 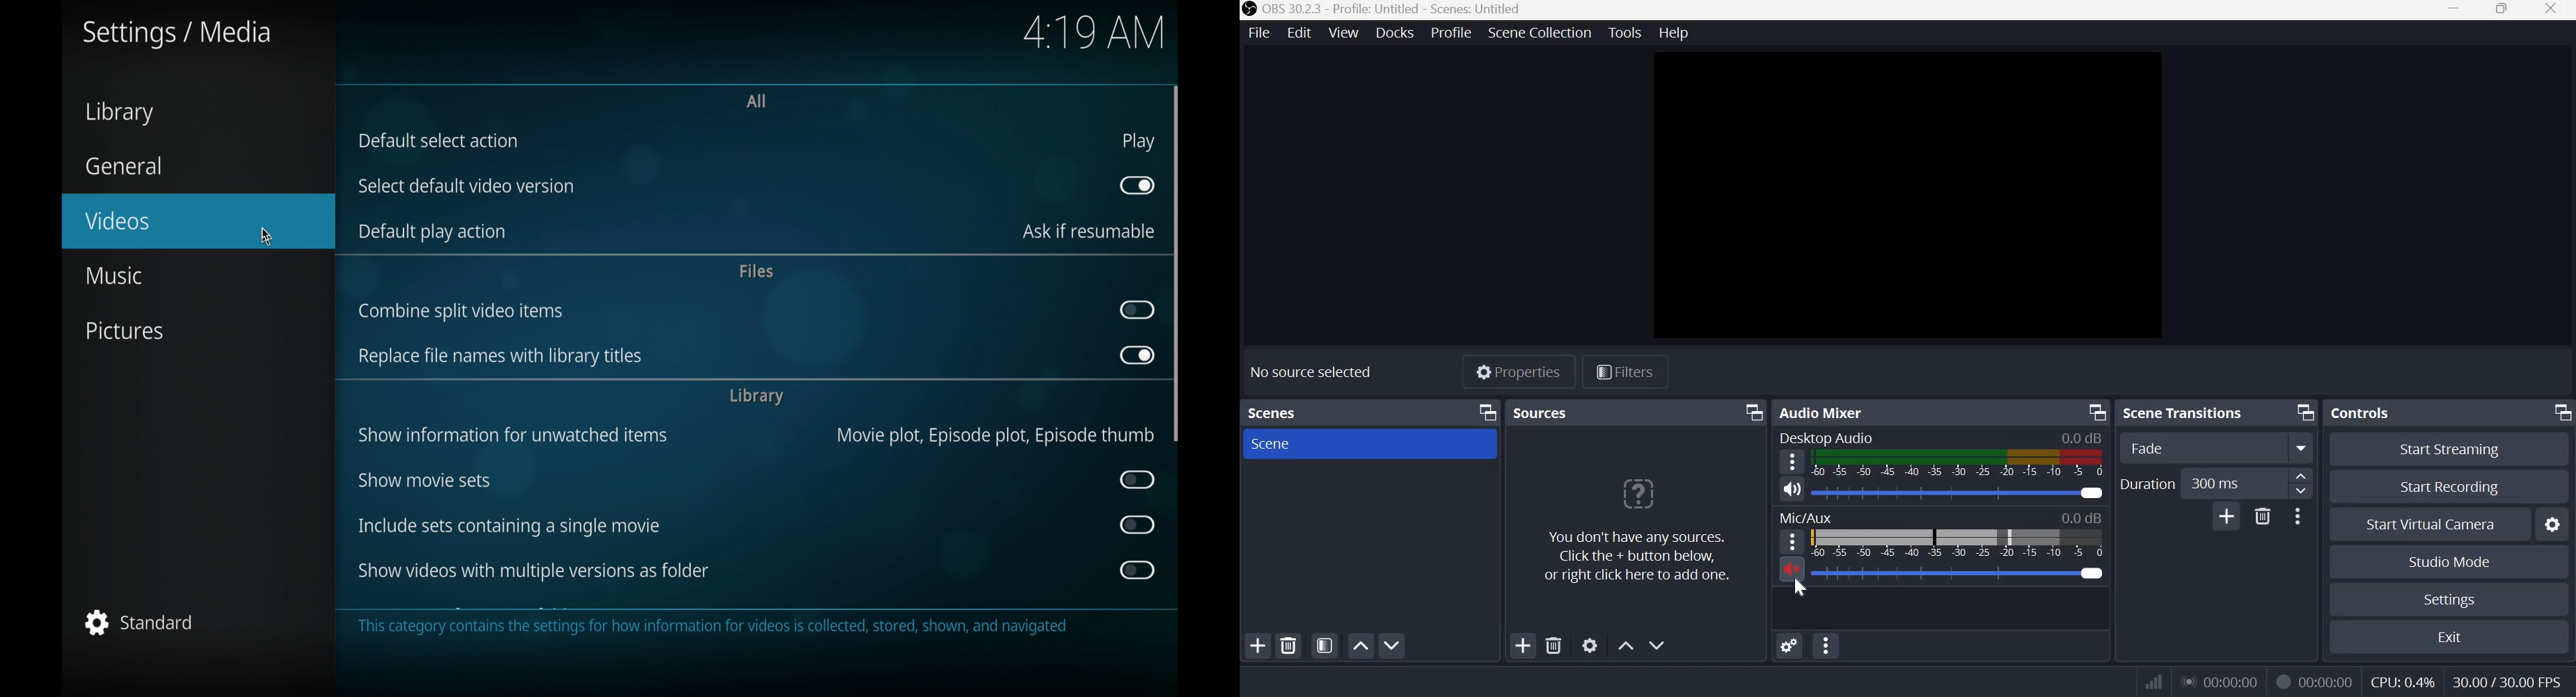 I want to click on toggle button, so click(x=1138, y=525).